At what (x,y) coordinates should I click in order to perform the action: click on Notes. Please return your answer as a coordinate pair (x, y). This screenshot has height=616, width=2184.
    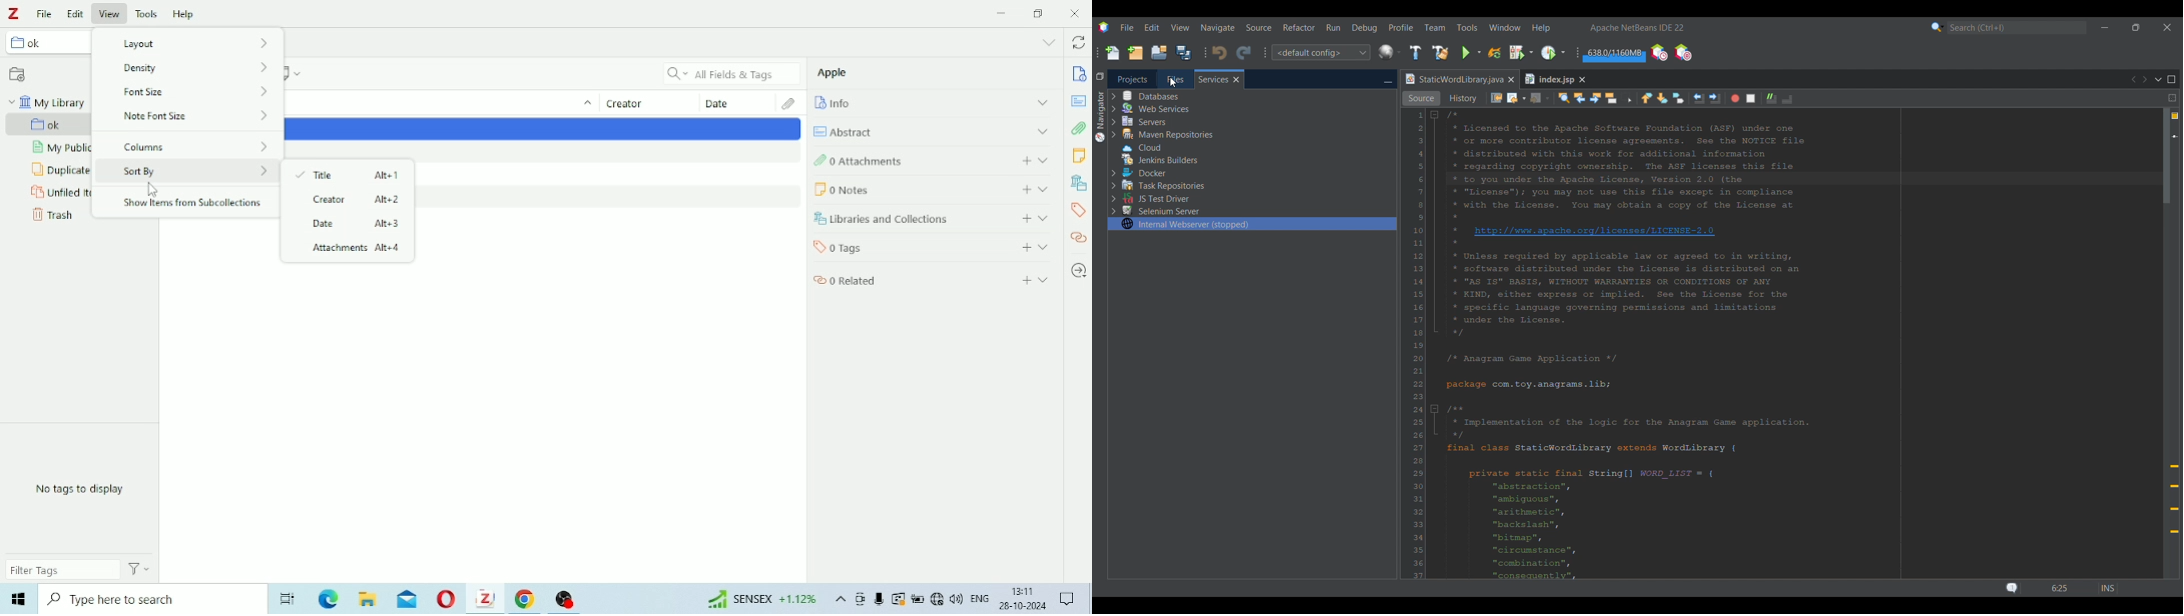
    Looking at the image, I should click on (1081, 157).